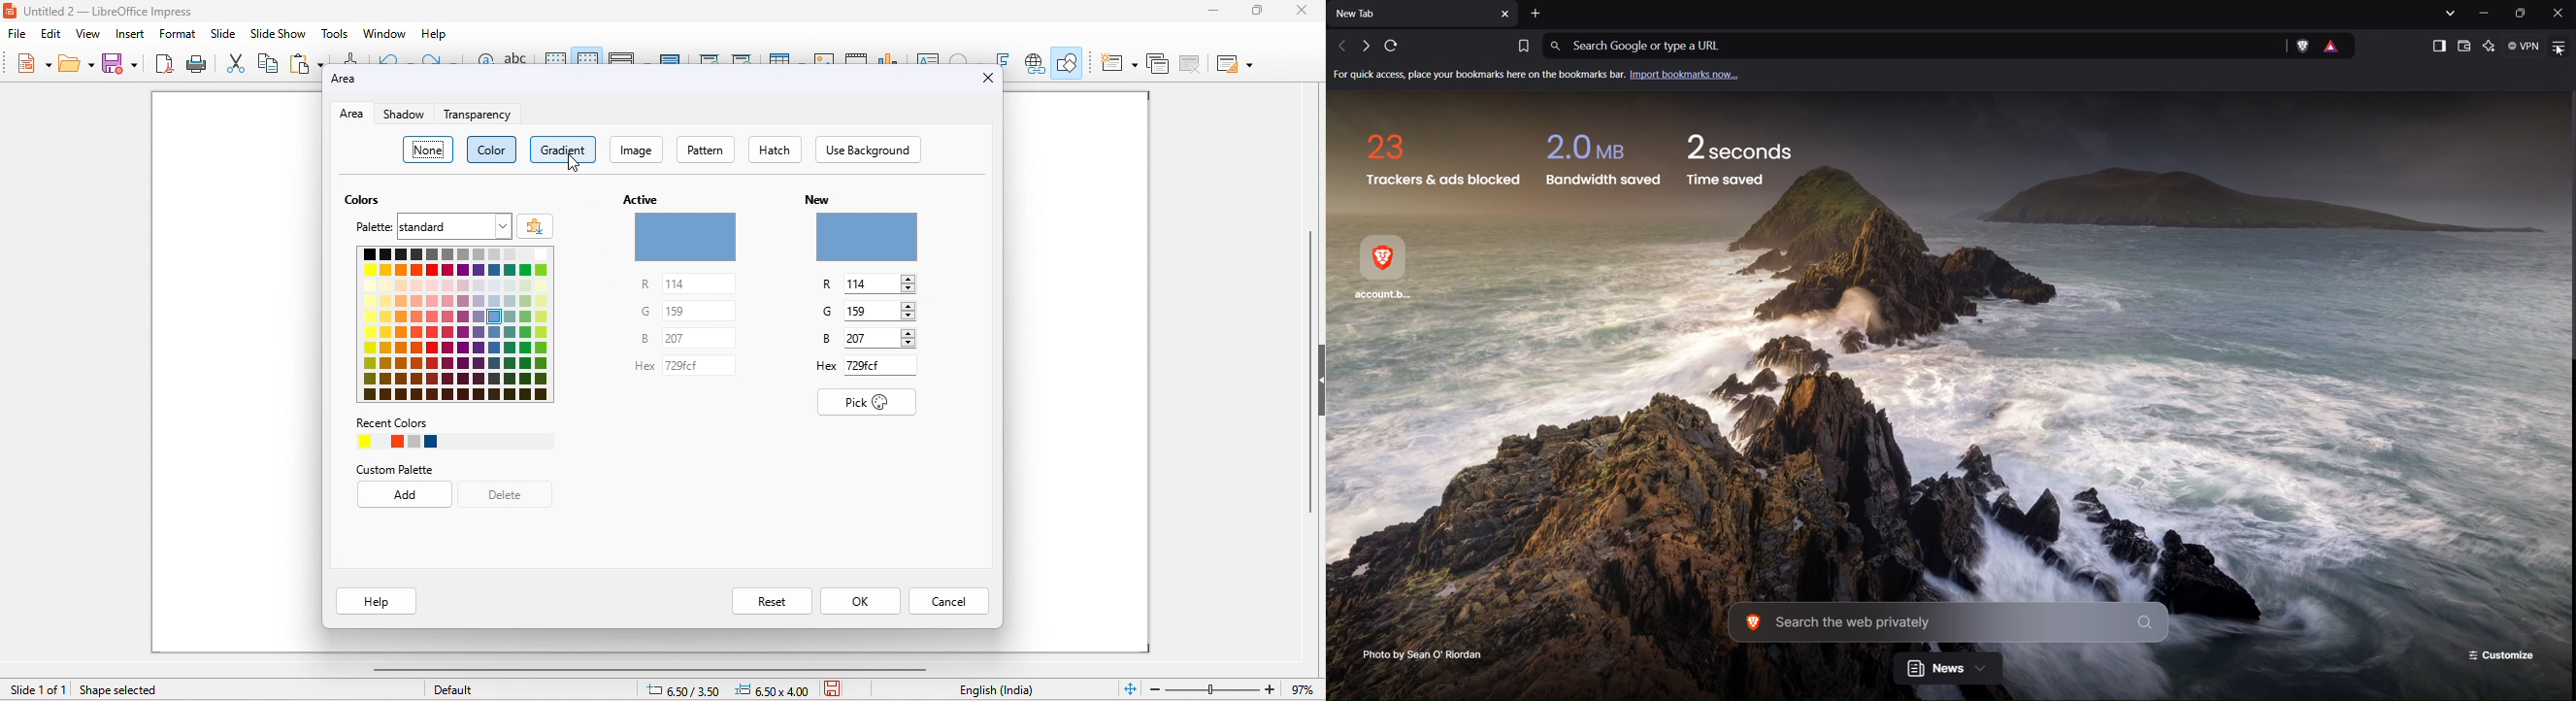 The height and width of the screenshot is (728, 2576). Describe the element at coordinates (856, 57) in the screenshot. I see `insert audio/video` at that location.